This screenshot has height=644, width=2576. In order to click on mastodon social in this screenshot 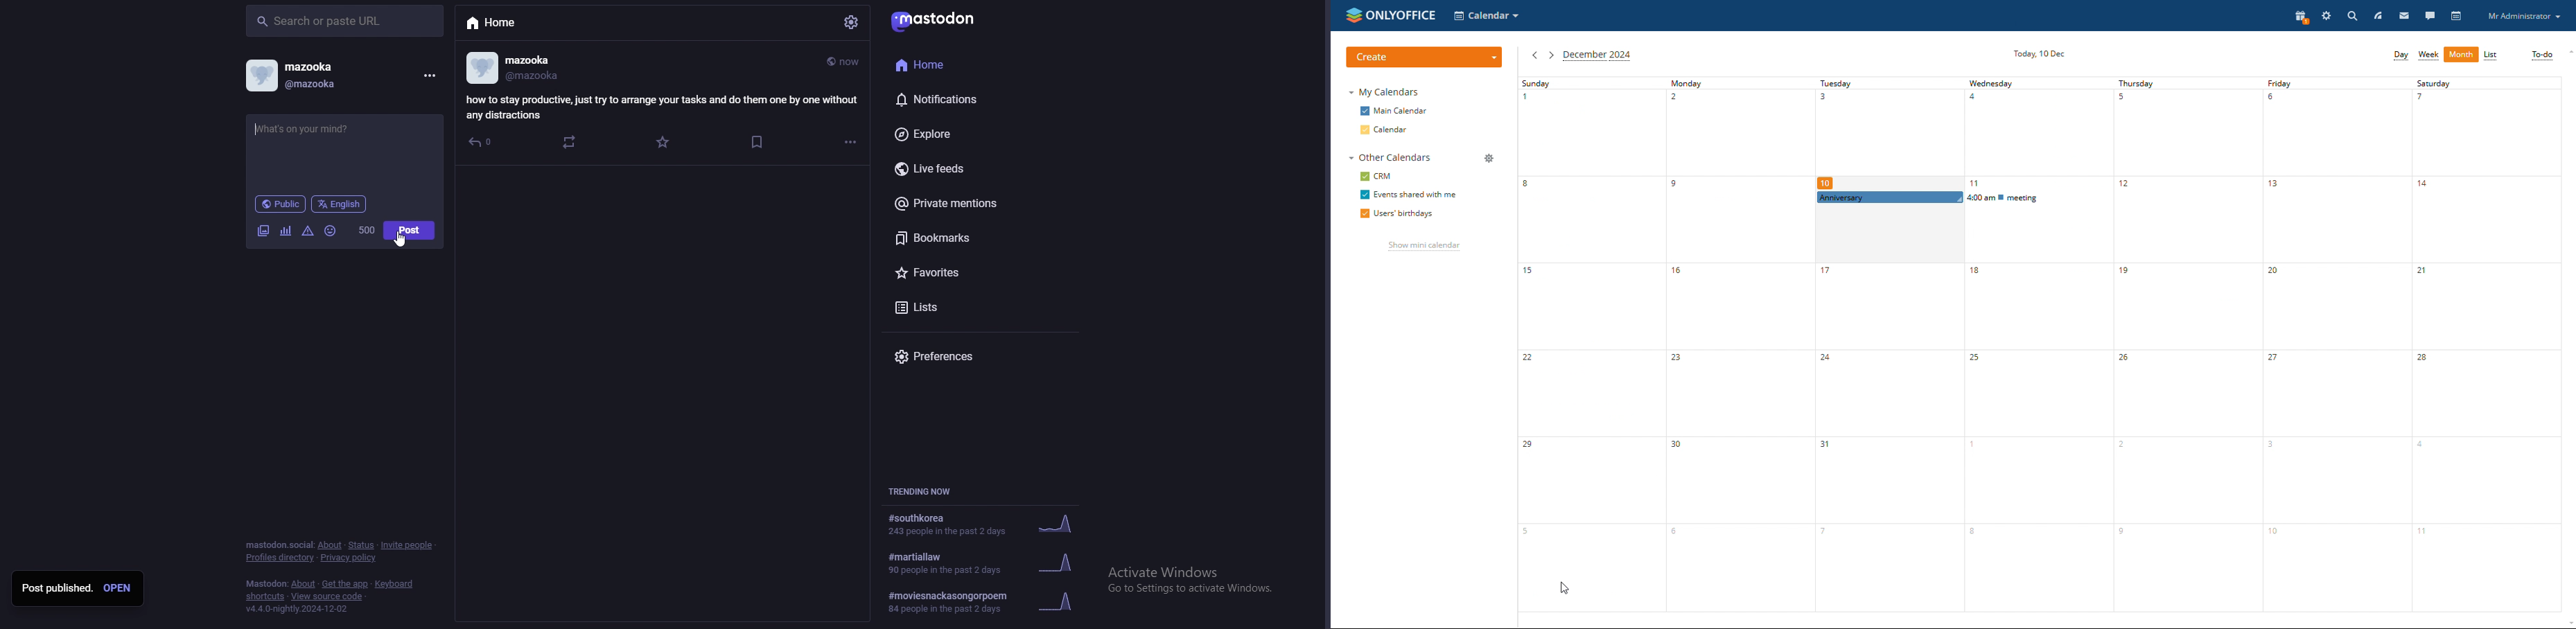, I will do `click(278, 544)`.